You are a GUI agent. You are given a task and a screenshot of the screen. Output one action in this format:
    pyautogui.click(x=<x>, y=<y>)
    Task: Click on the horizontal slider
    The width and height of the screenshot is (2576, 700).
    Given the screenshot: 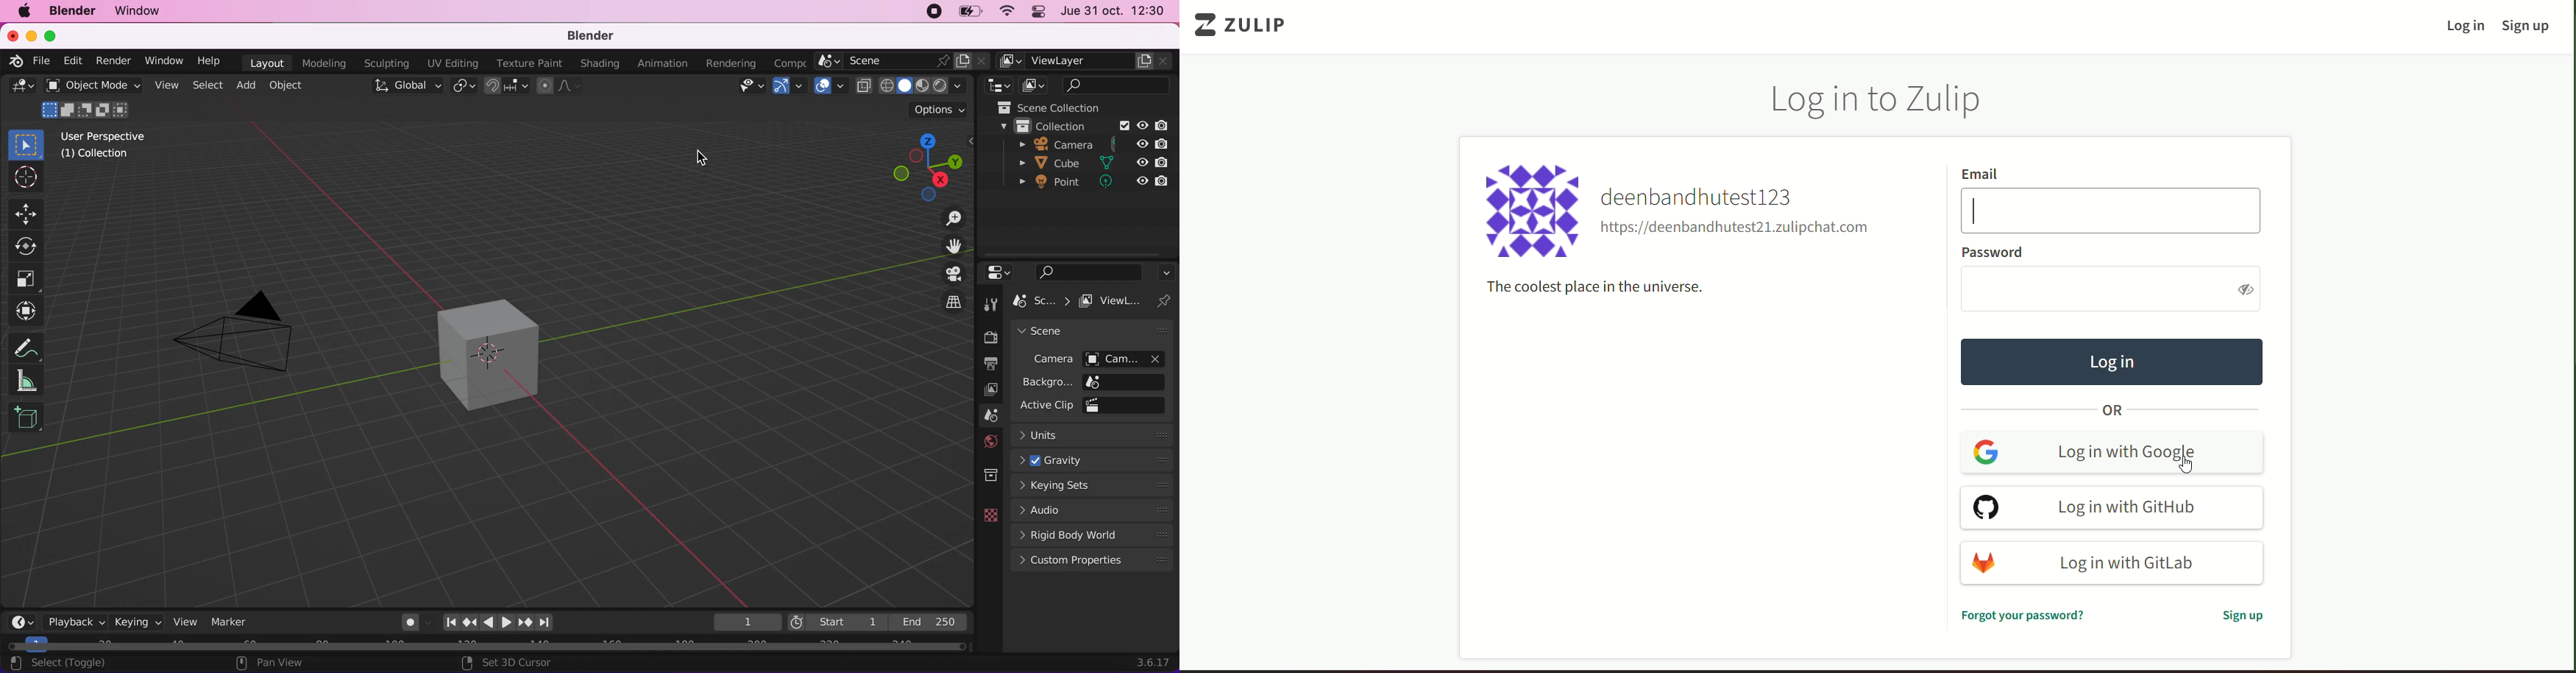 What is the action you would take?
    pyautogui.click(x=487, y=645)
    